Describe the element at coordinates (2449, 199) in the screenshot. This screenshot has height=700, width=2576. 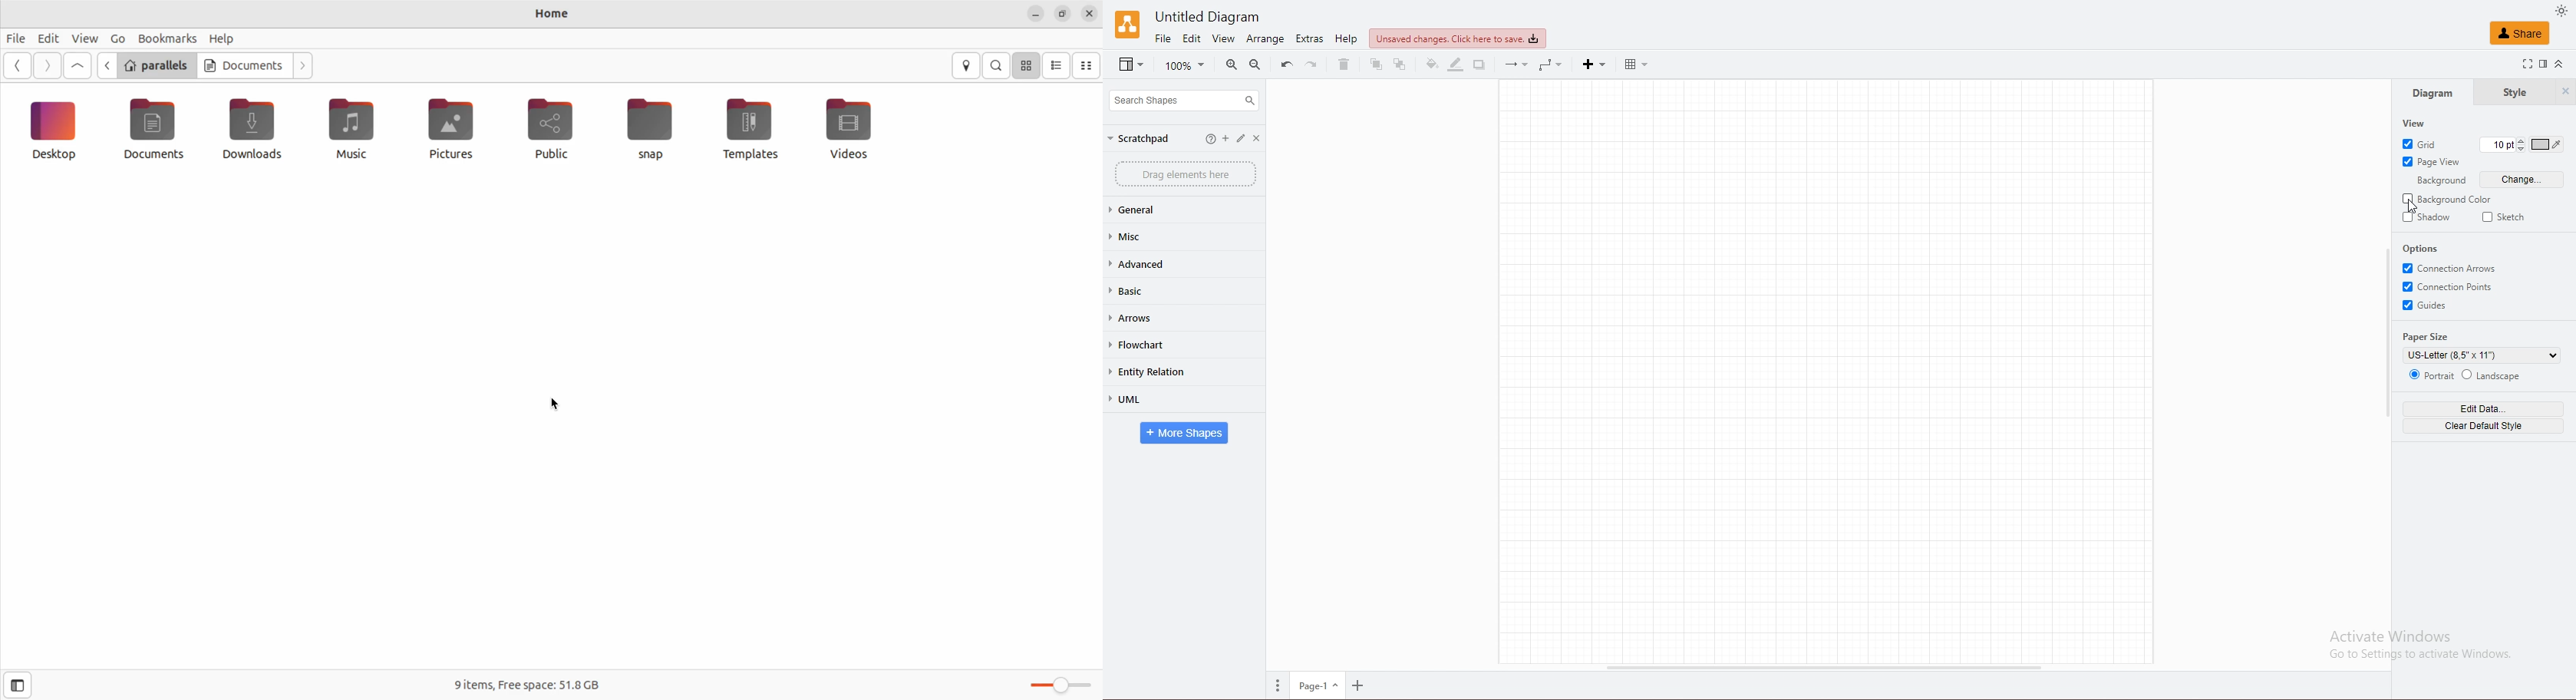
I see `background color` at that location.